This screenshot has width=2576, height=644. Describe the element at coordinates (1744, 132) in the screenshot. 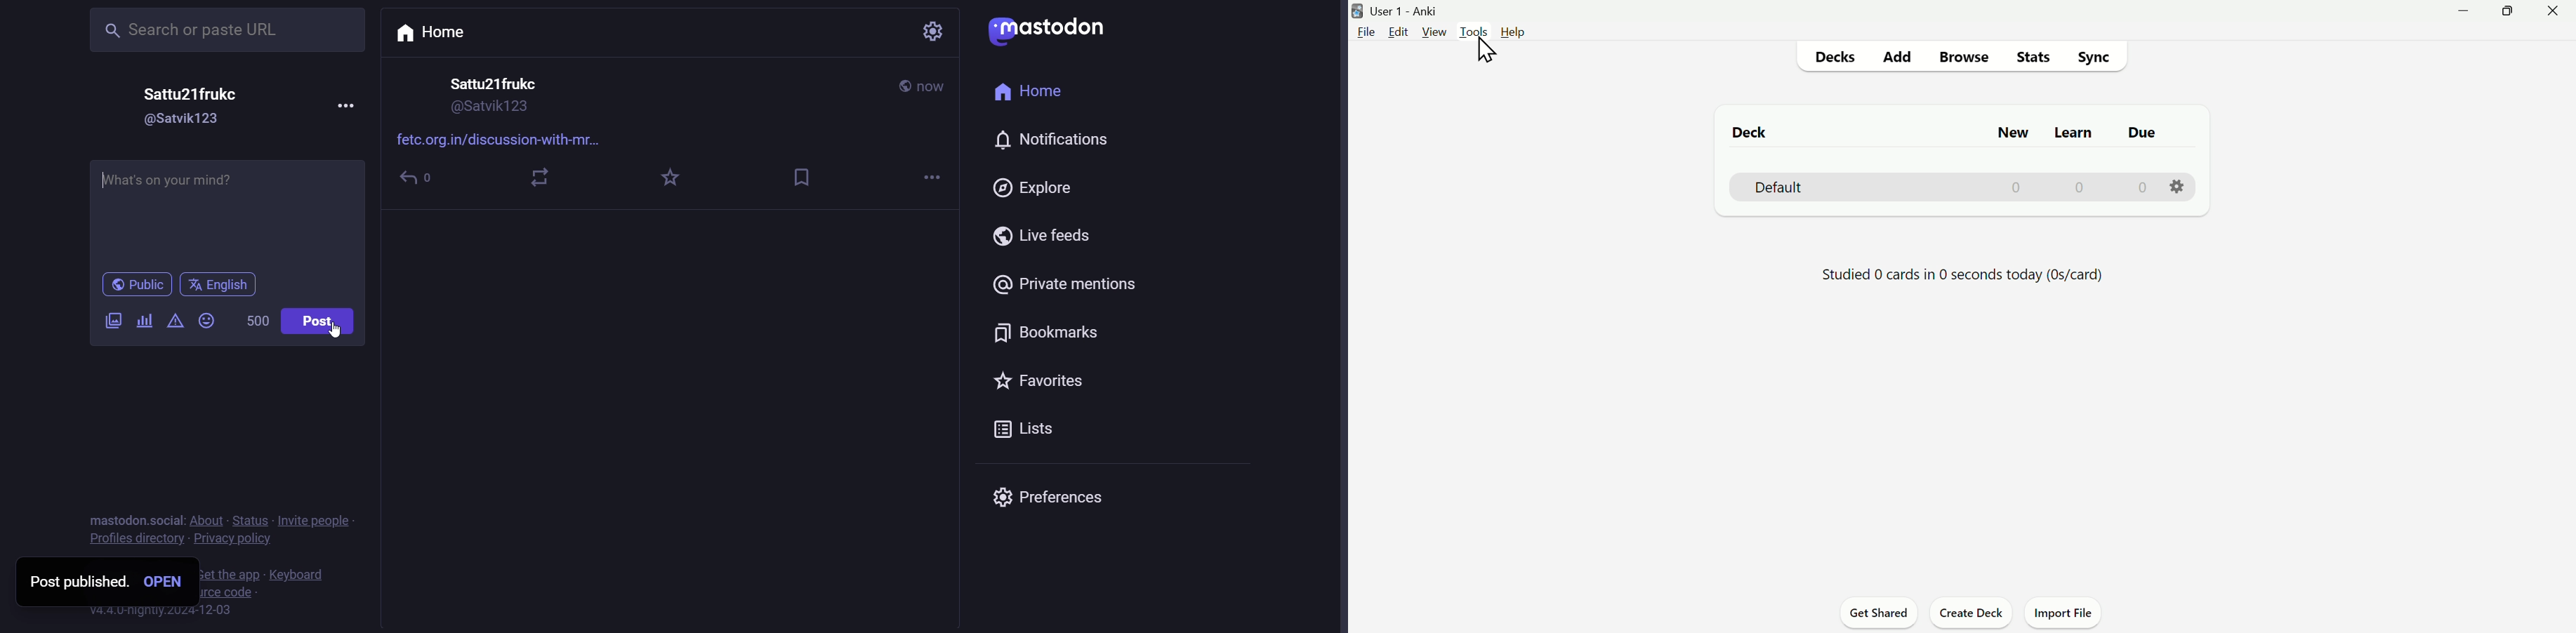

I see `Deck` at that location.